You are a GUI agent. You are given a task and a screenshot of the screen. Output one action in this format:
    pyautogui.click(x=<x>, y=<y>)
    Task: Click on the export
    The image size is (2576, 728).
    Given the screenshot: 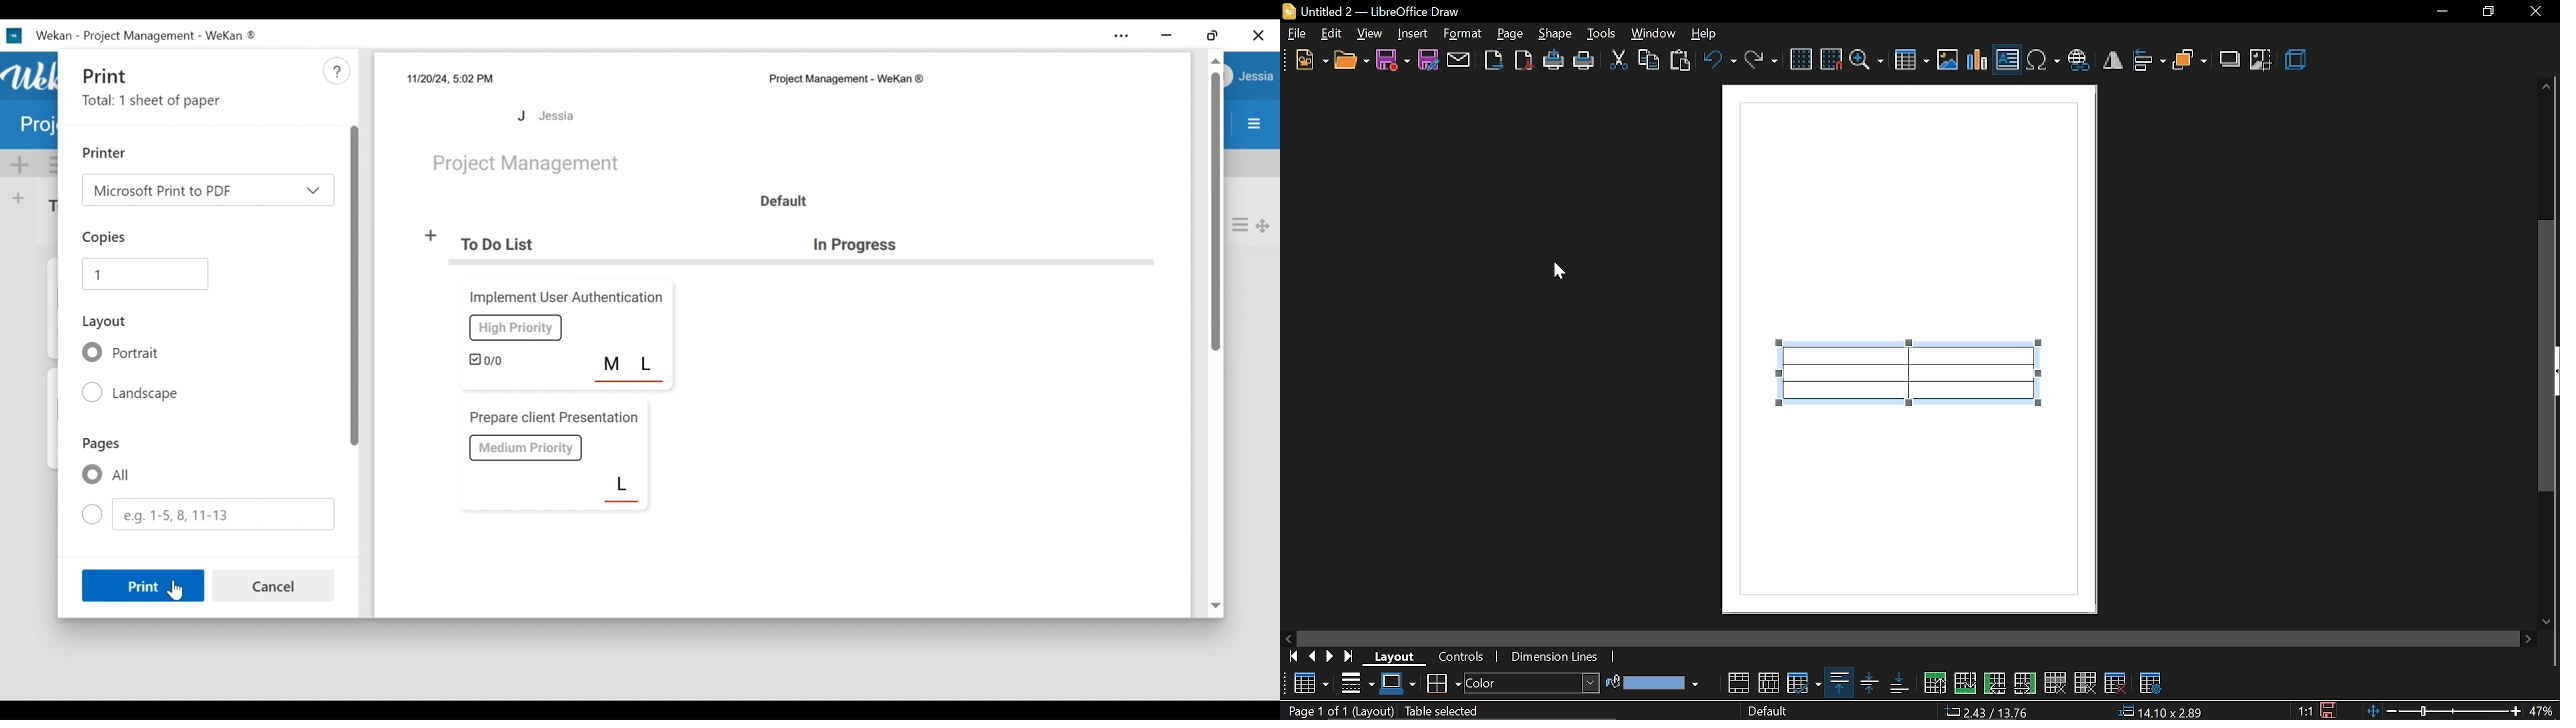 What is the action you would take?
    pyautogui.click(x=1494, y=61)
    